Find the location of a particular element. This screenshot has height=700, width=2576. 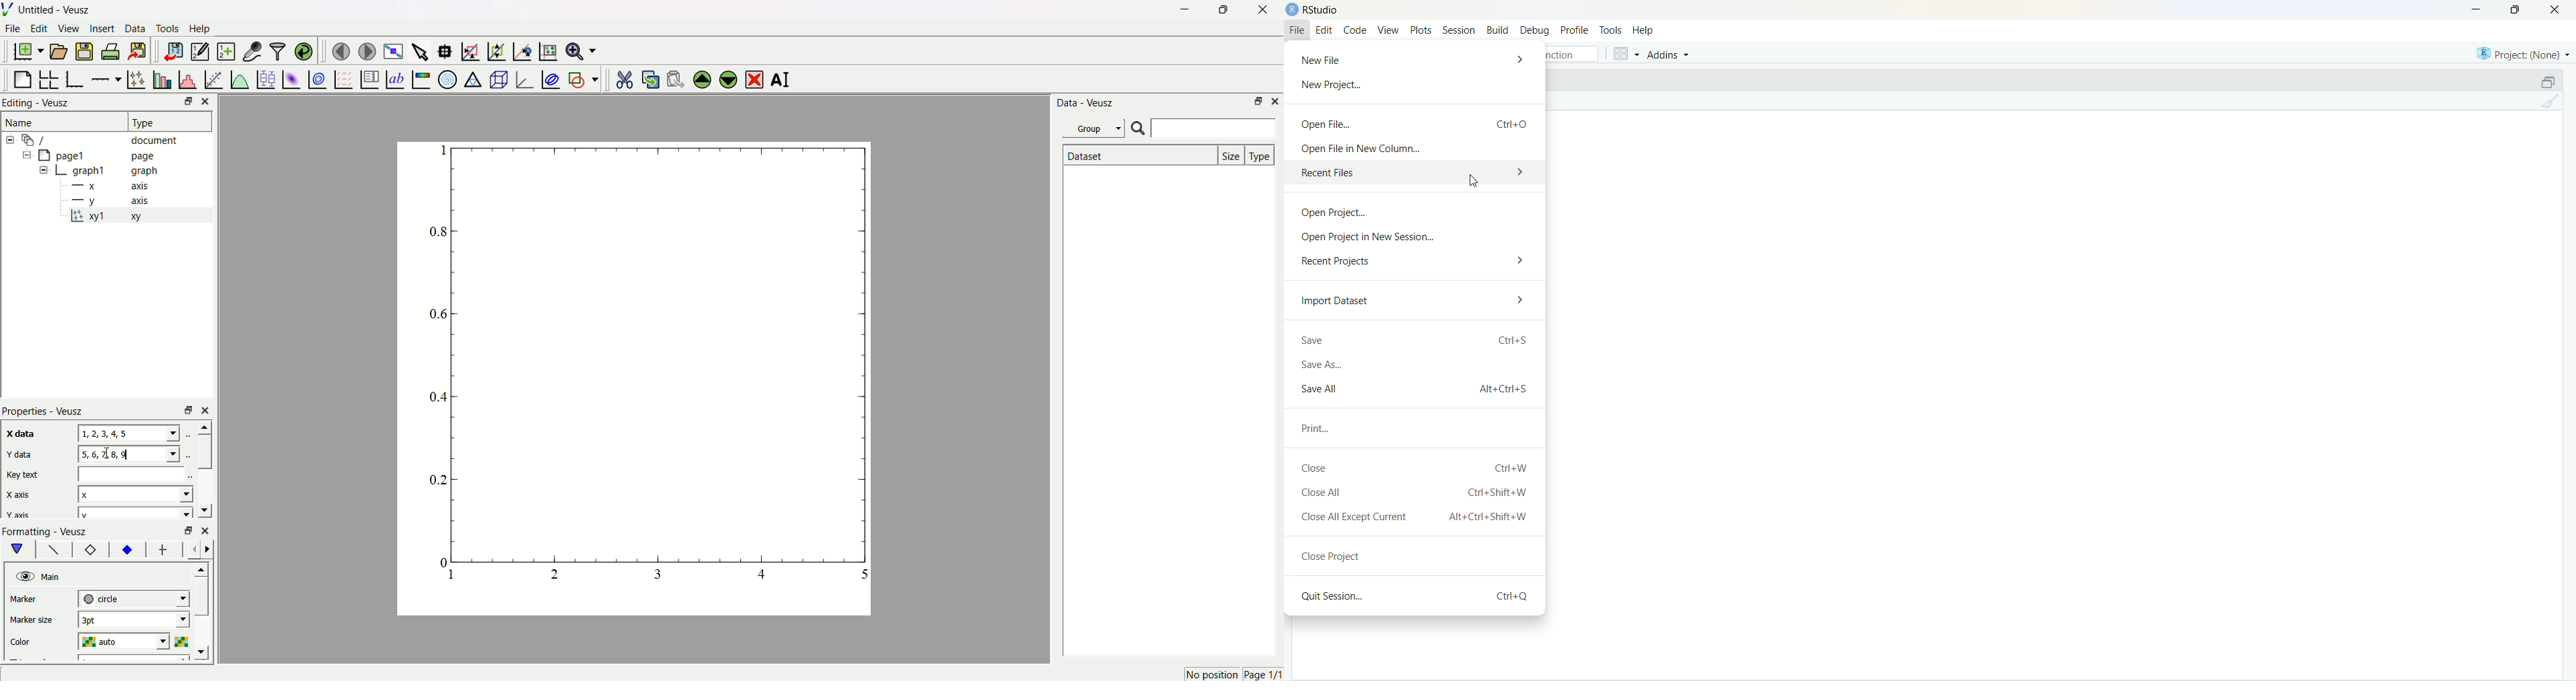

plot a vector field is located at coordinates (341, 79).